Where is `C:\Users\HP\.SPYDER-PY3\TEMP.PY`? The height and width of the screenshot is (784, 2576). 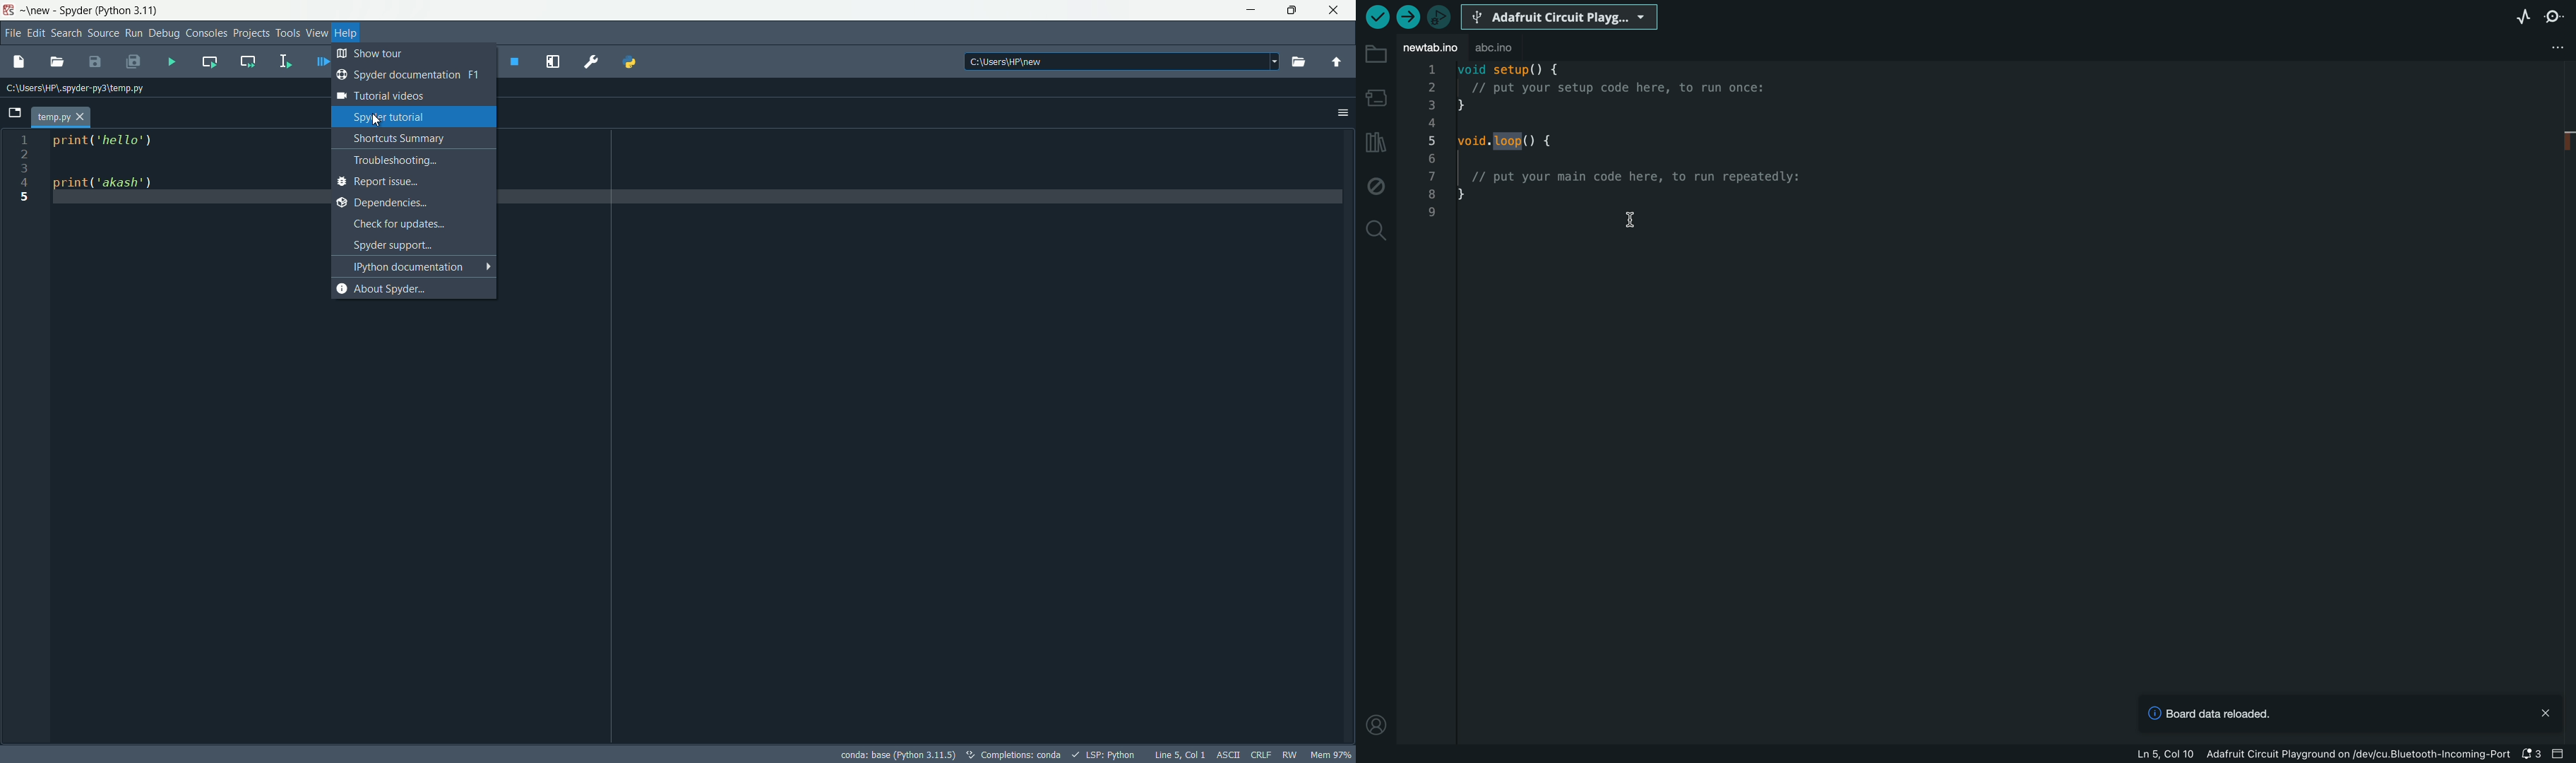
C:\Users\HP\.SPYDER-PY3\TEMP.PY is located at coordinates (80, 87).